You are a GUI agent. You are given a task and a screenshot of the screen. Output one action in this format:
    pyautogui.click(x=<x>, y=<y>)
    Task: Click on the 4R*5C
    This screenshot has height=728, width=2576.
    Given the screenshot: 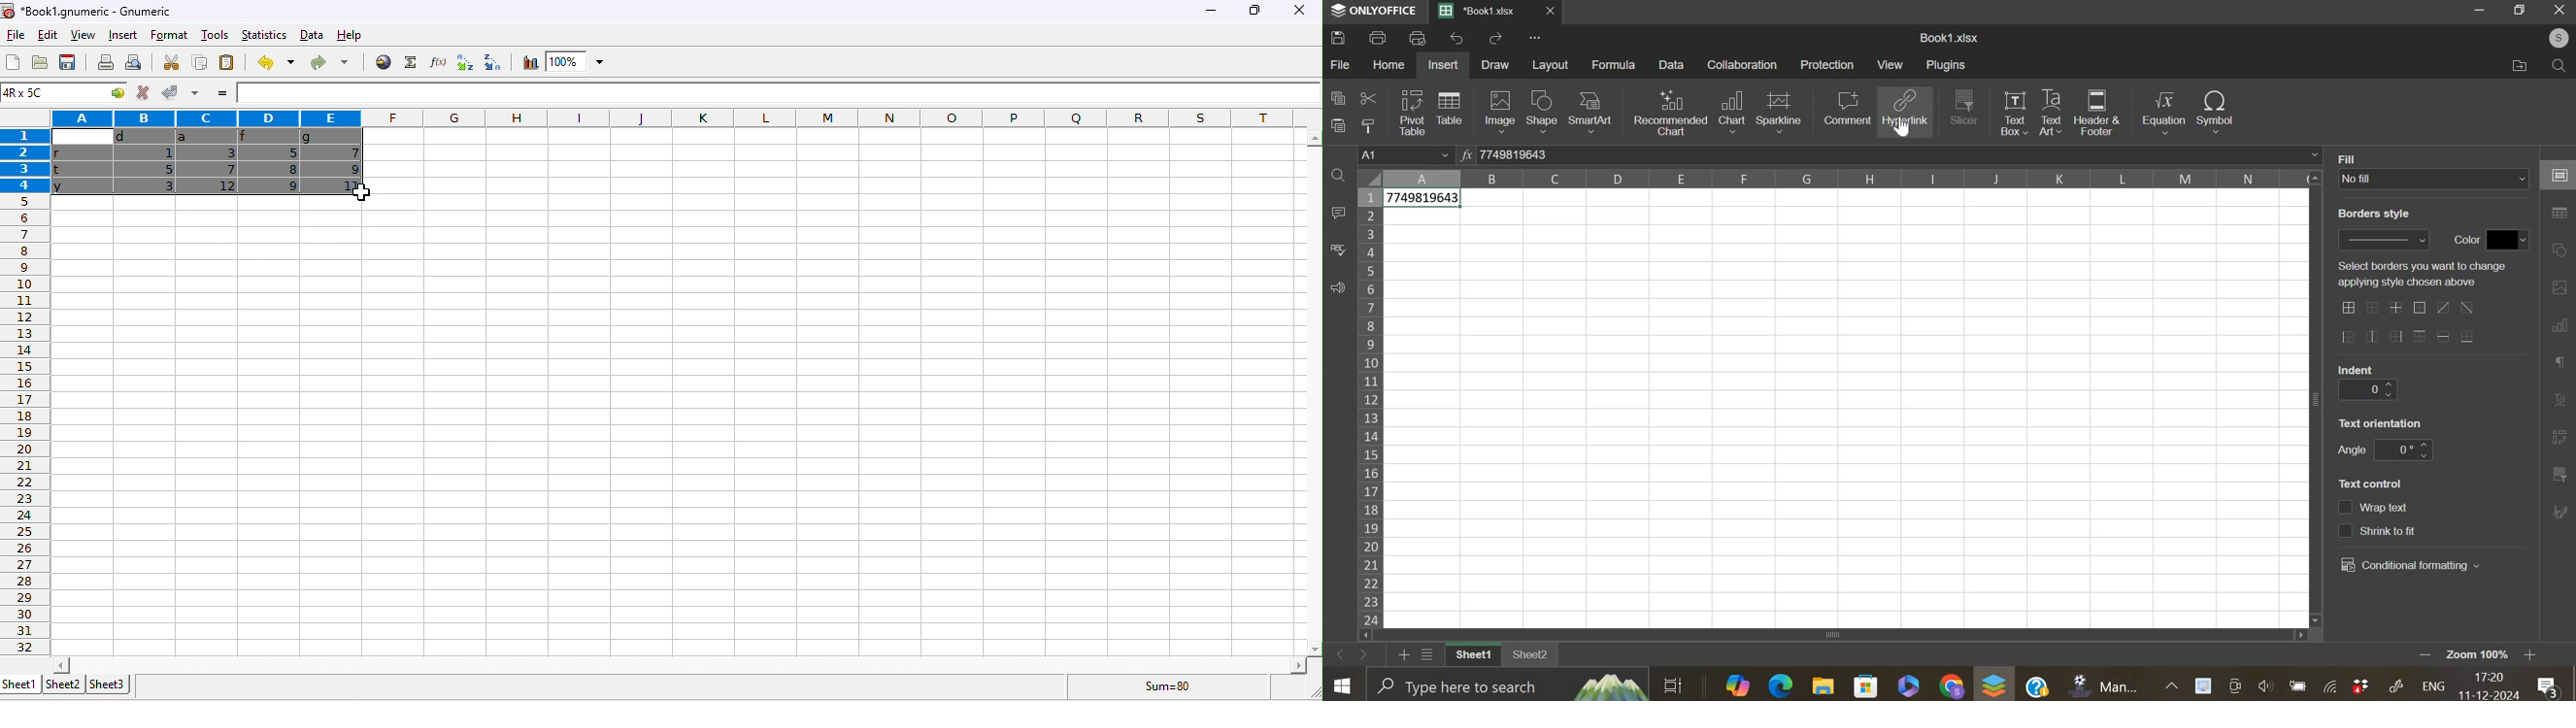 What is the action you would take?
    pyautogui.click(x=50, y=93)
    